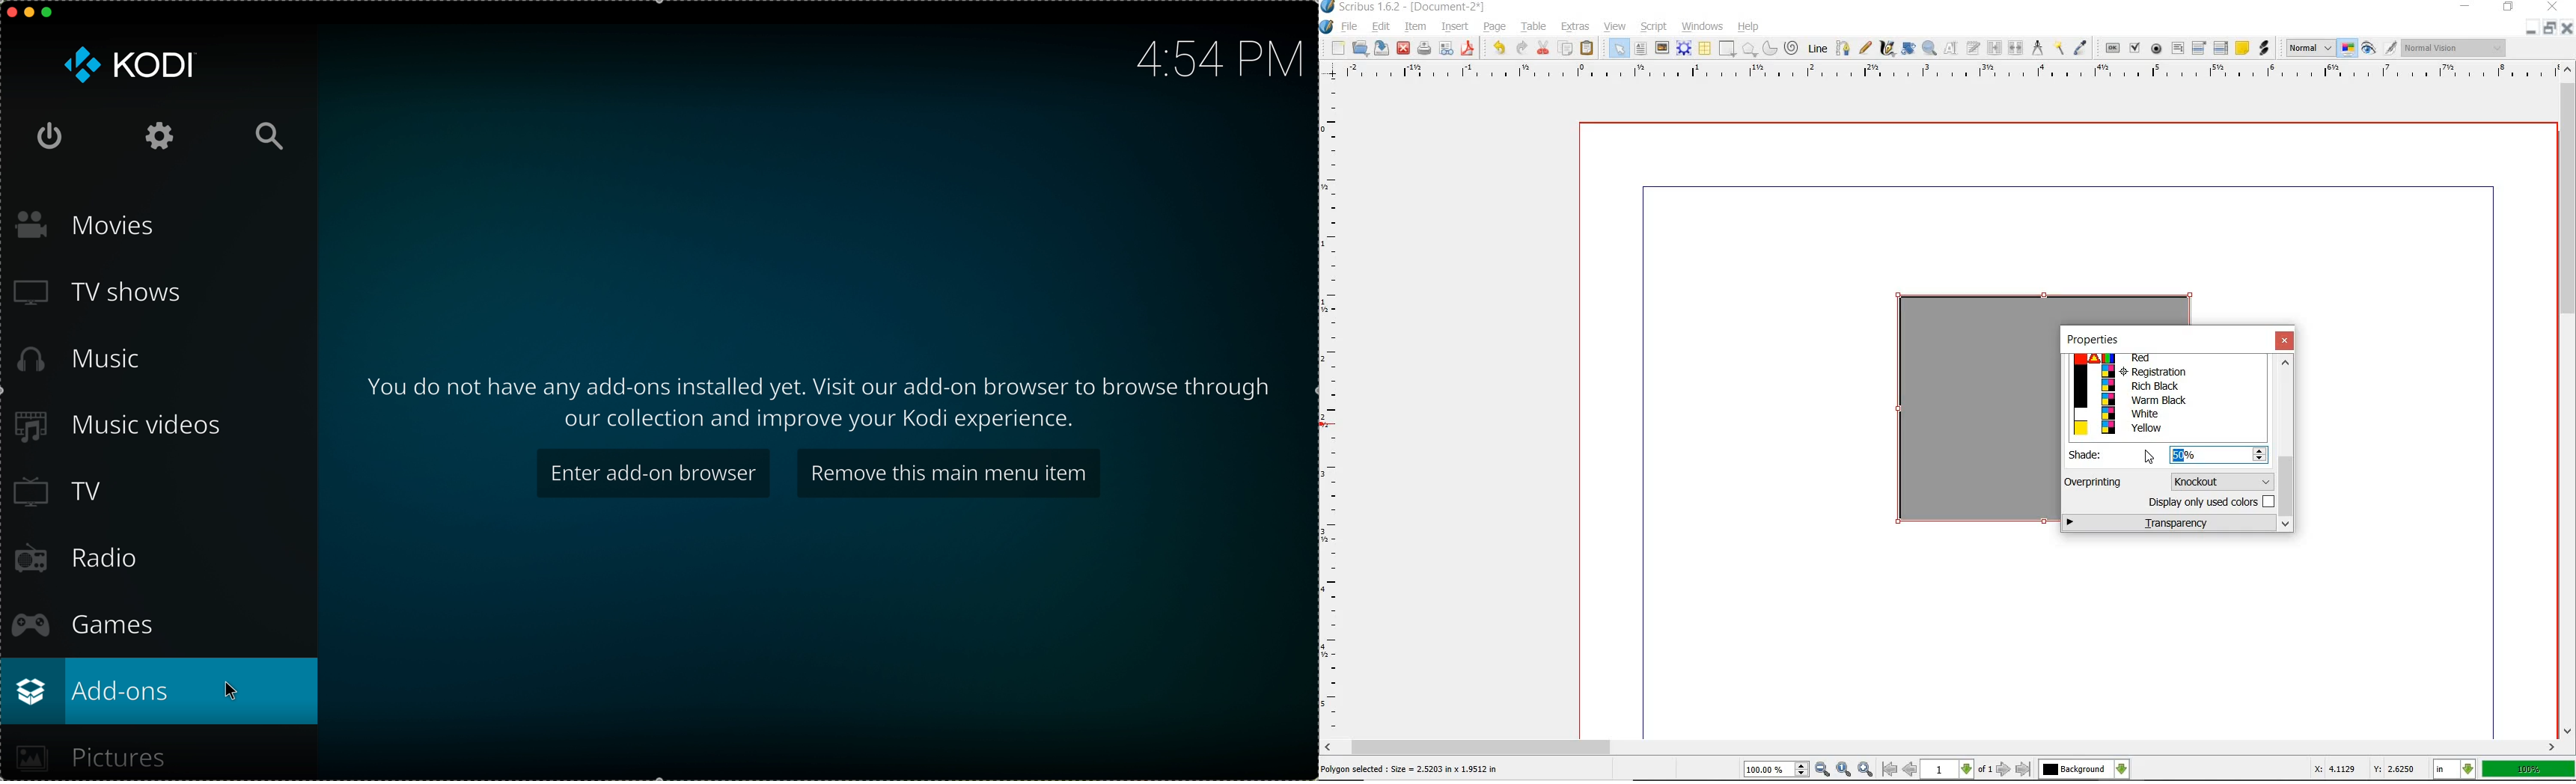 This screenshot has height=784, width=2576. What do you see at coordinates (8, 12) in the screenshot?
I see `close` at bounding box center [8, 12].